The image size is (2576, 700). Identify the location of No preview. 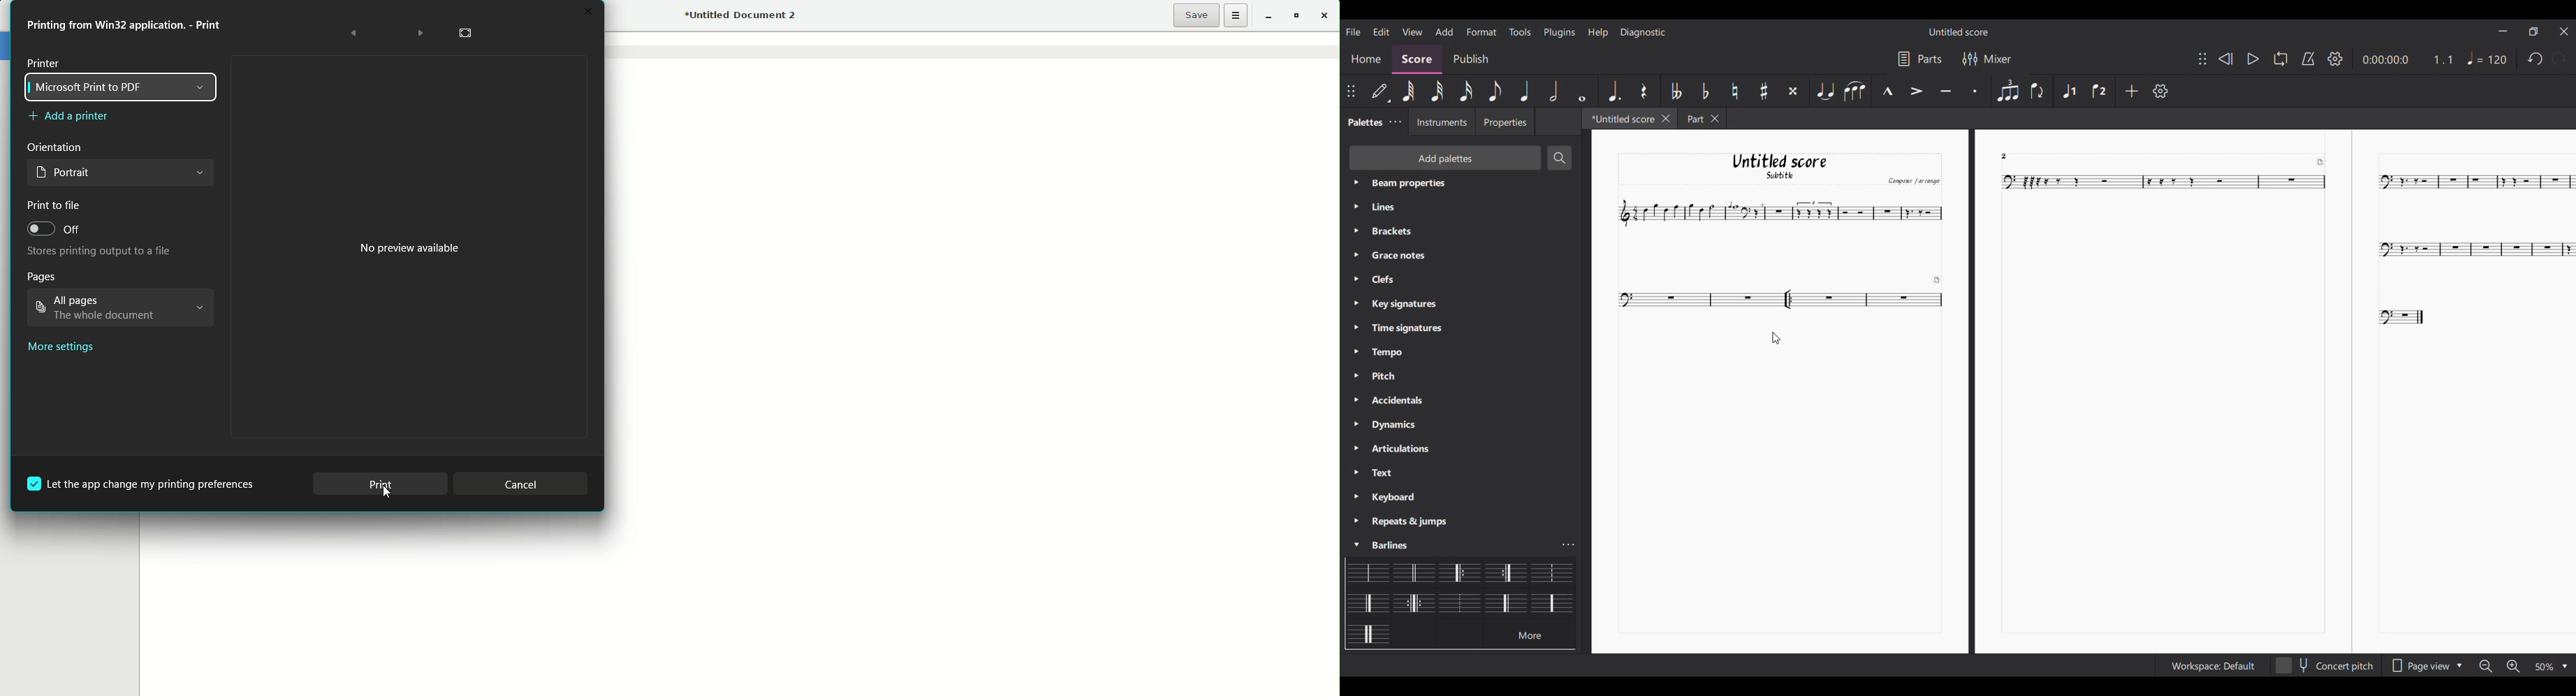
(410, 246).